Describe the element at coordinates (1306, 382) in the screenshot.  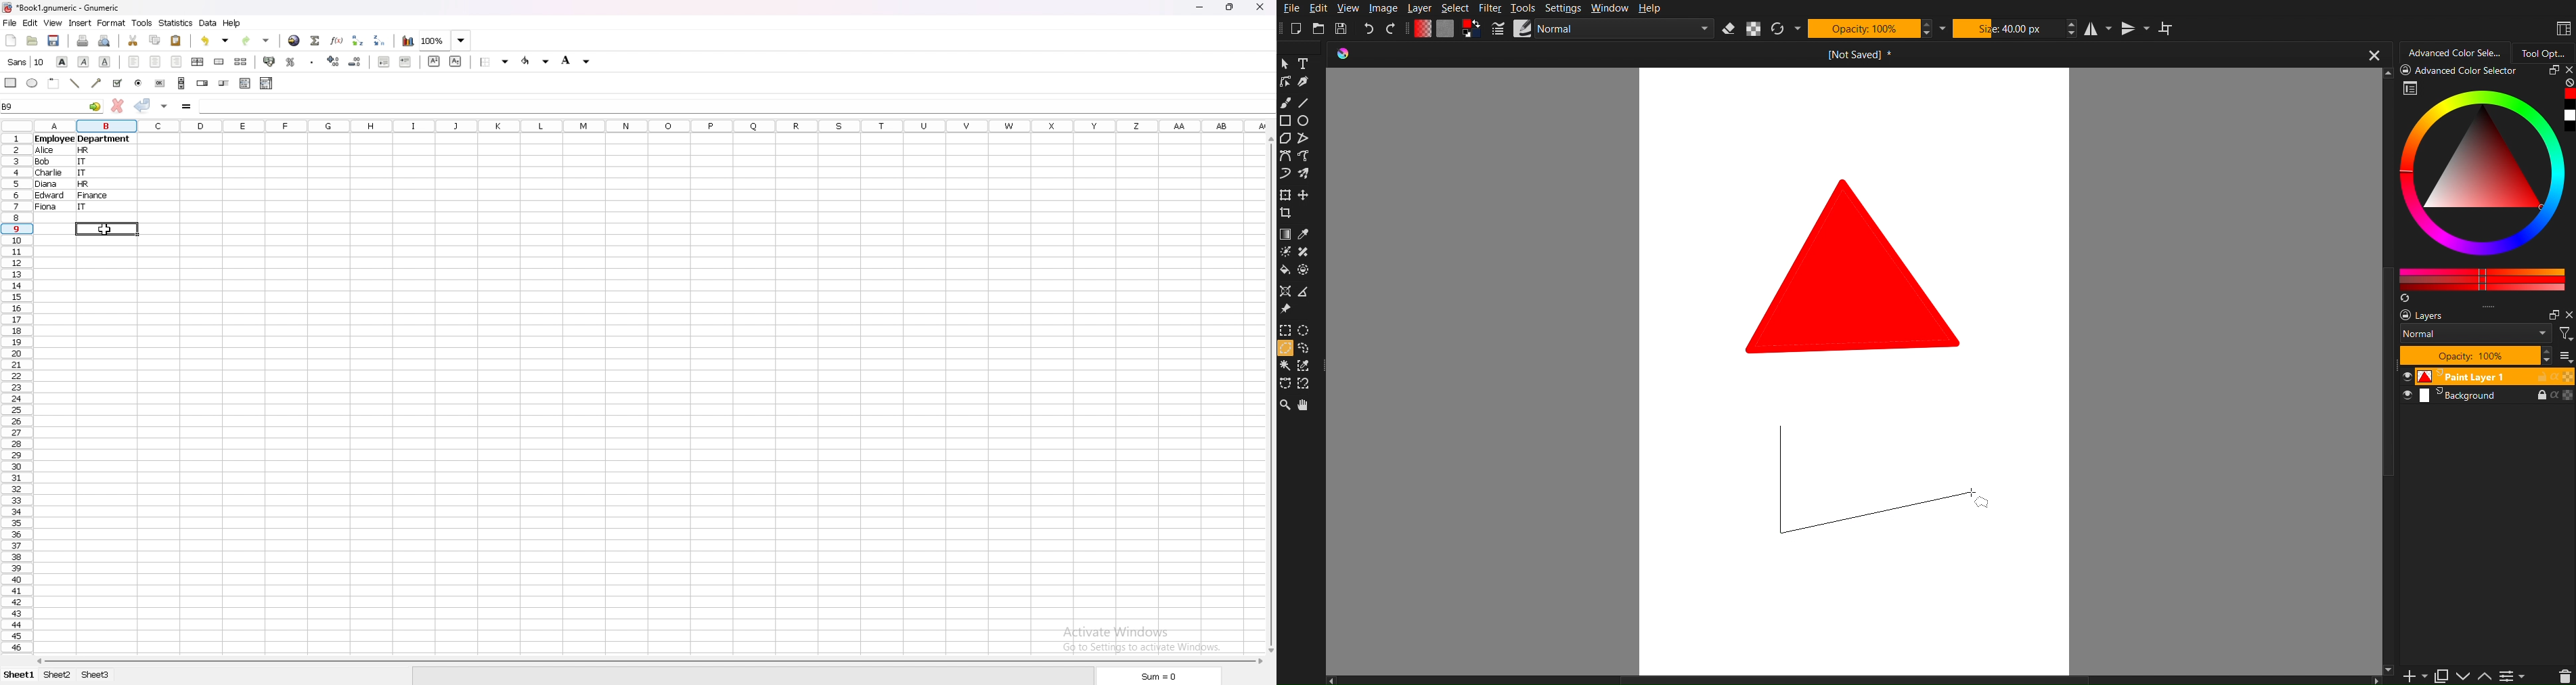
I see `Angle` at that location.